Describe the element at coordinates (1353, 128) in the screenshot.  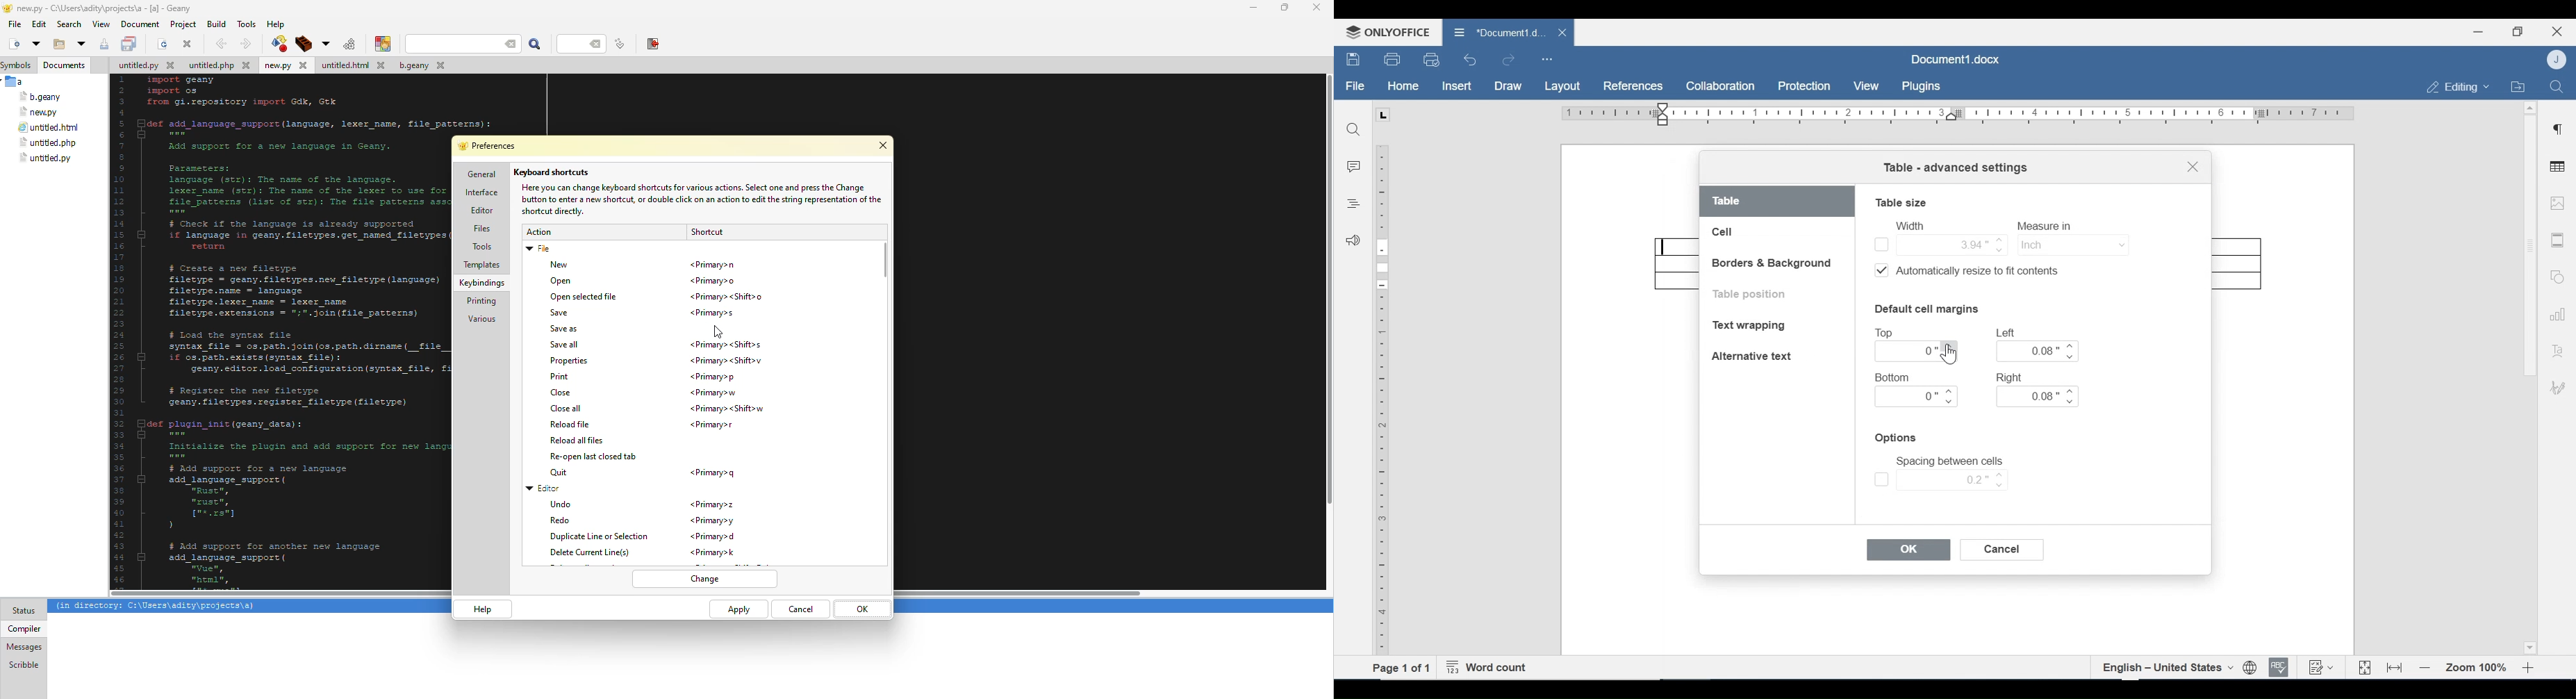
I see `Find` at that location.